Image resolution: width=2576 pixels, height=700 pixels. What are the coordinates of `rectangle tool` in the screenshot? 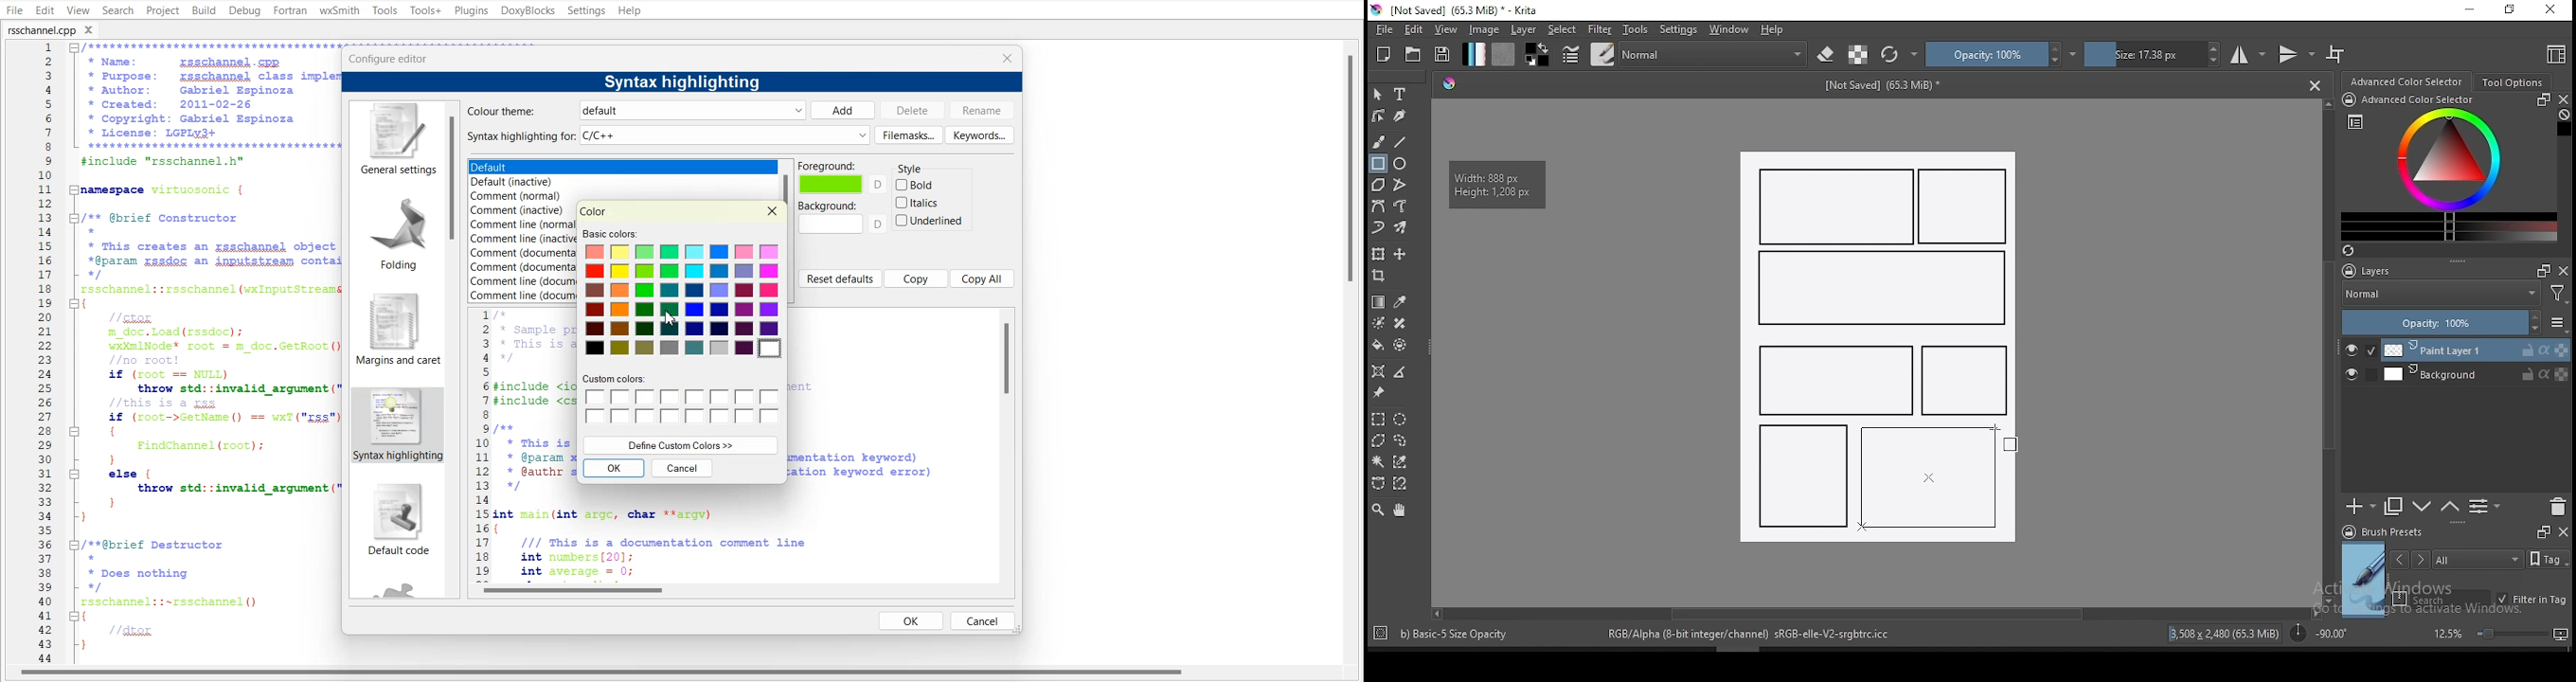 It's located at (1378, 164).